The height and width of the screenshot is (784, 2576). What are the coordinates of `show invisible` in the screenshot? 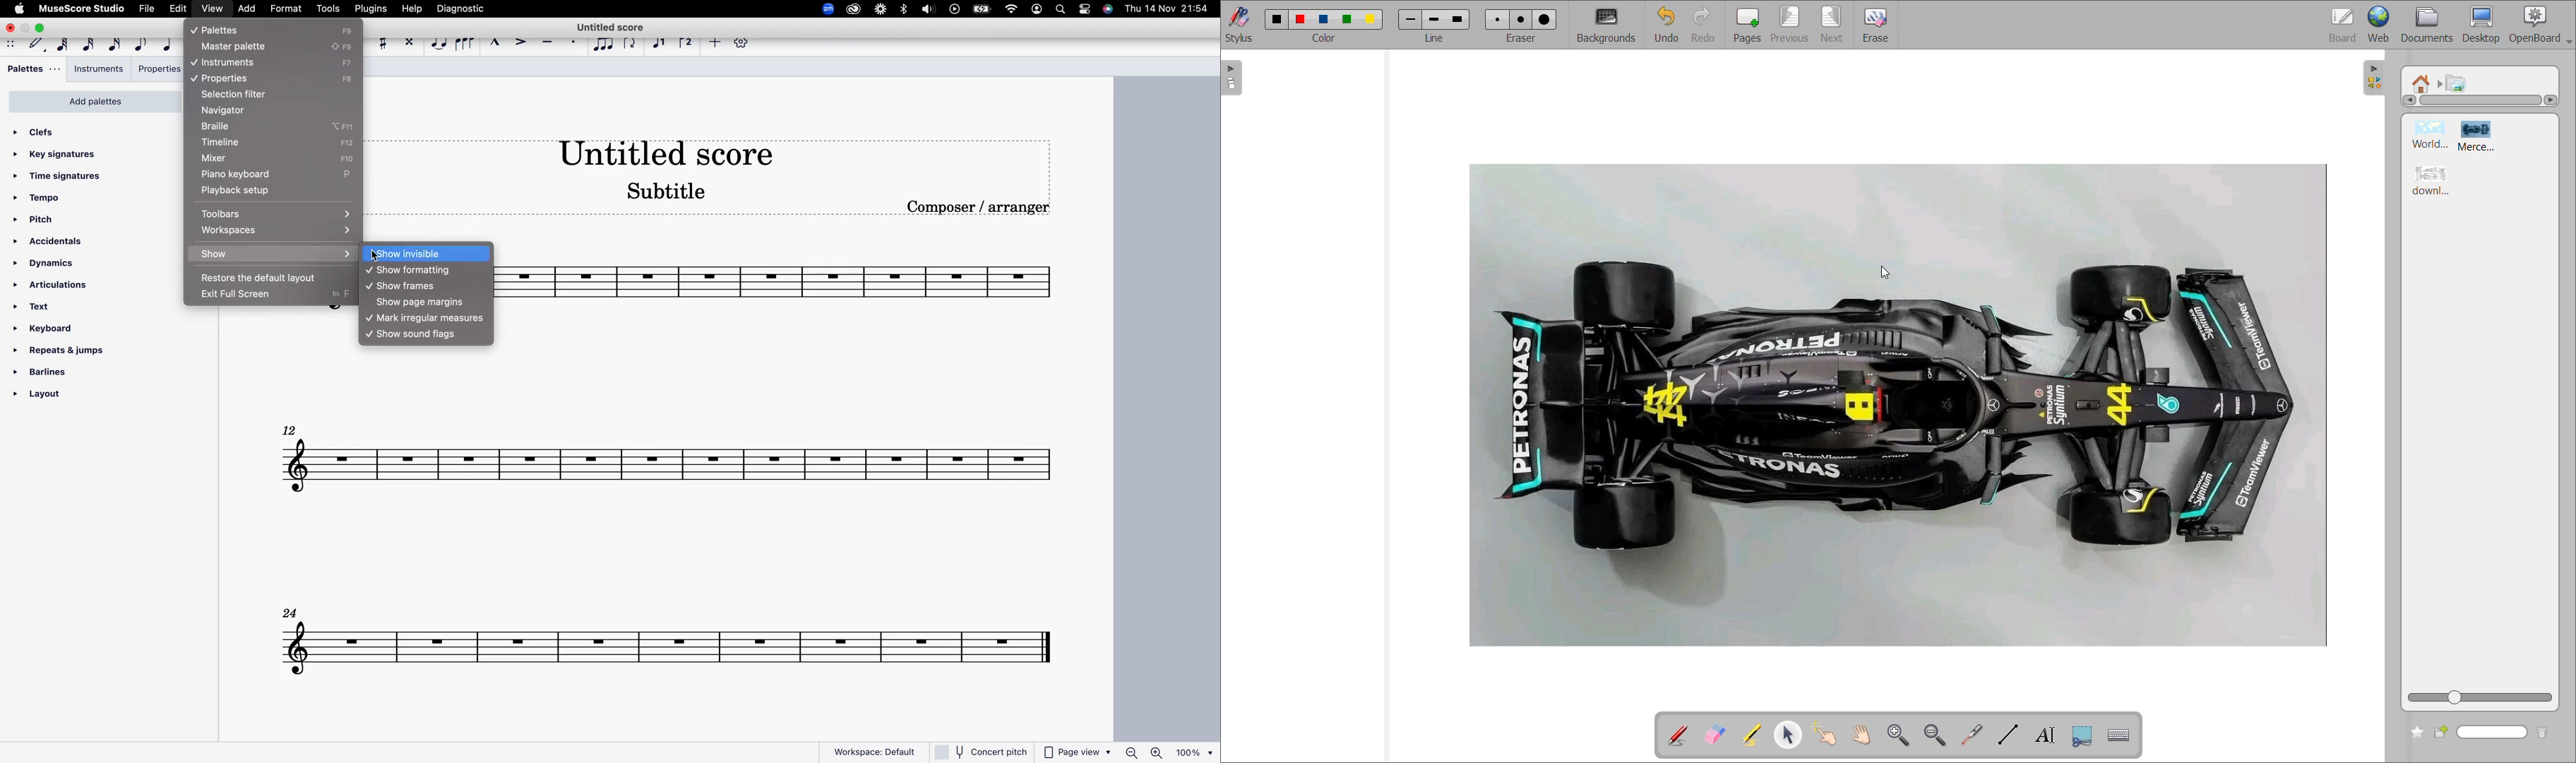 It's located at (427, 254).